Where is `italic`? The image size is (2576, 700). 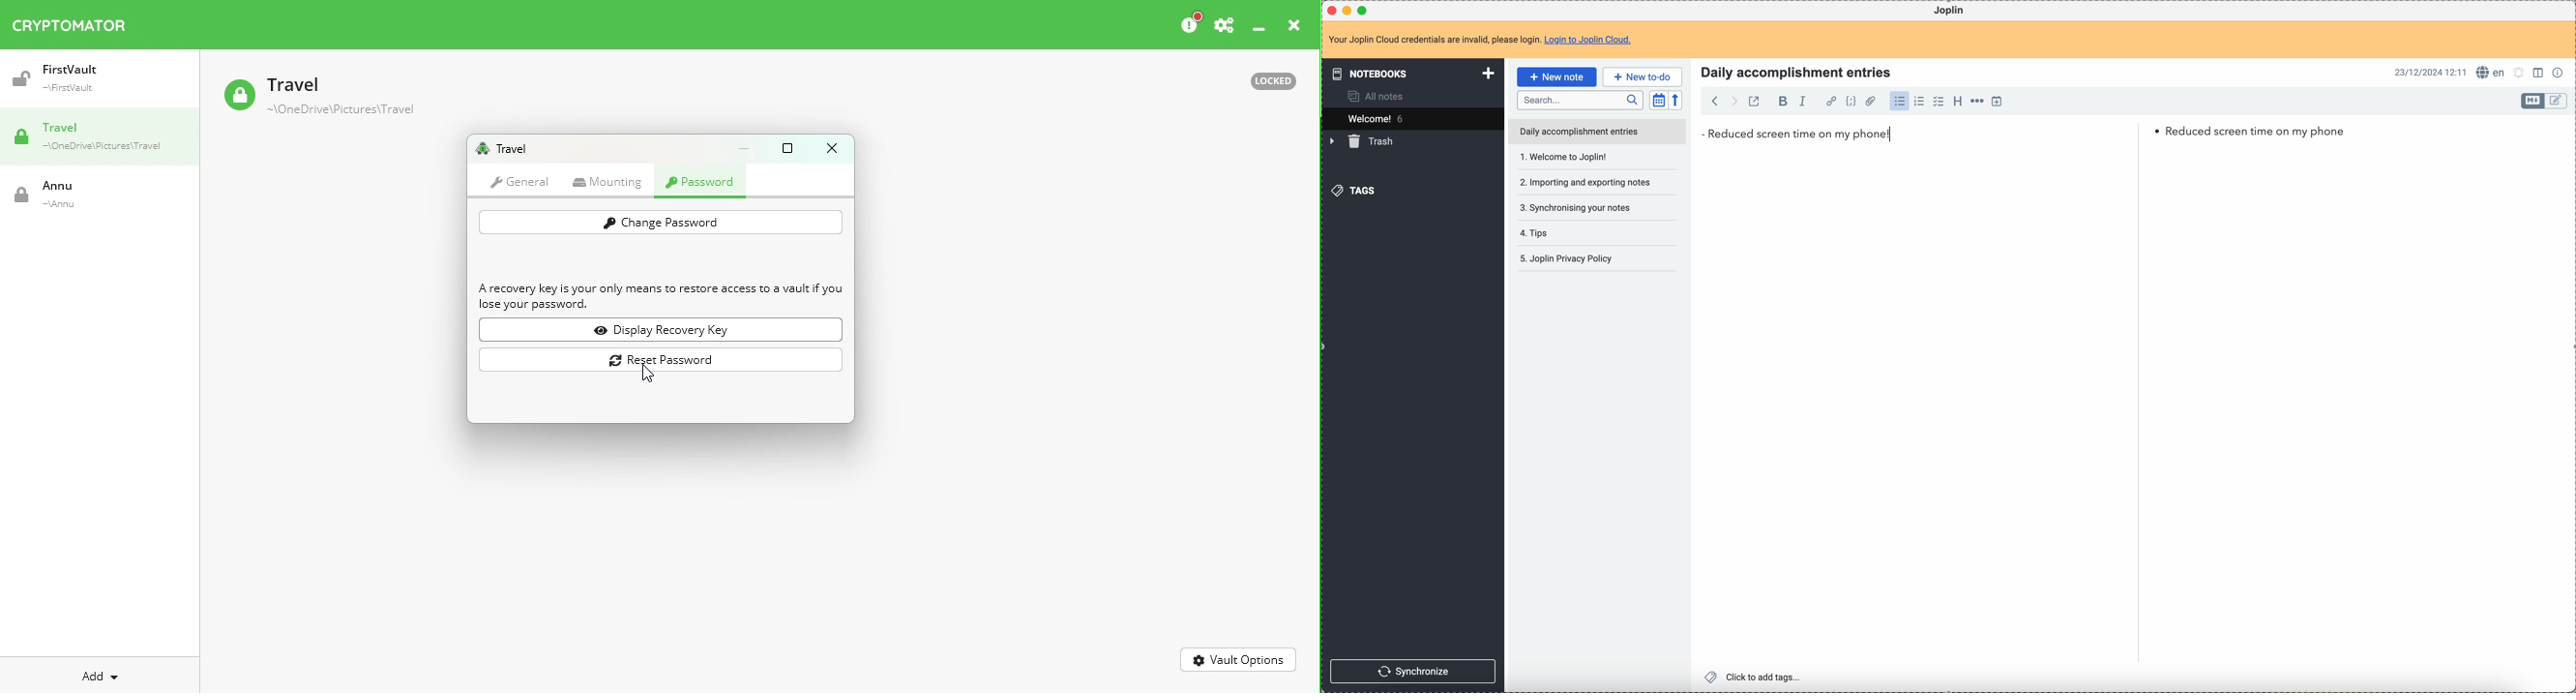 italic is located at coordinates (1807, 102).